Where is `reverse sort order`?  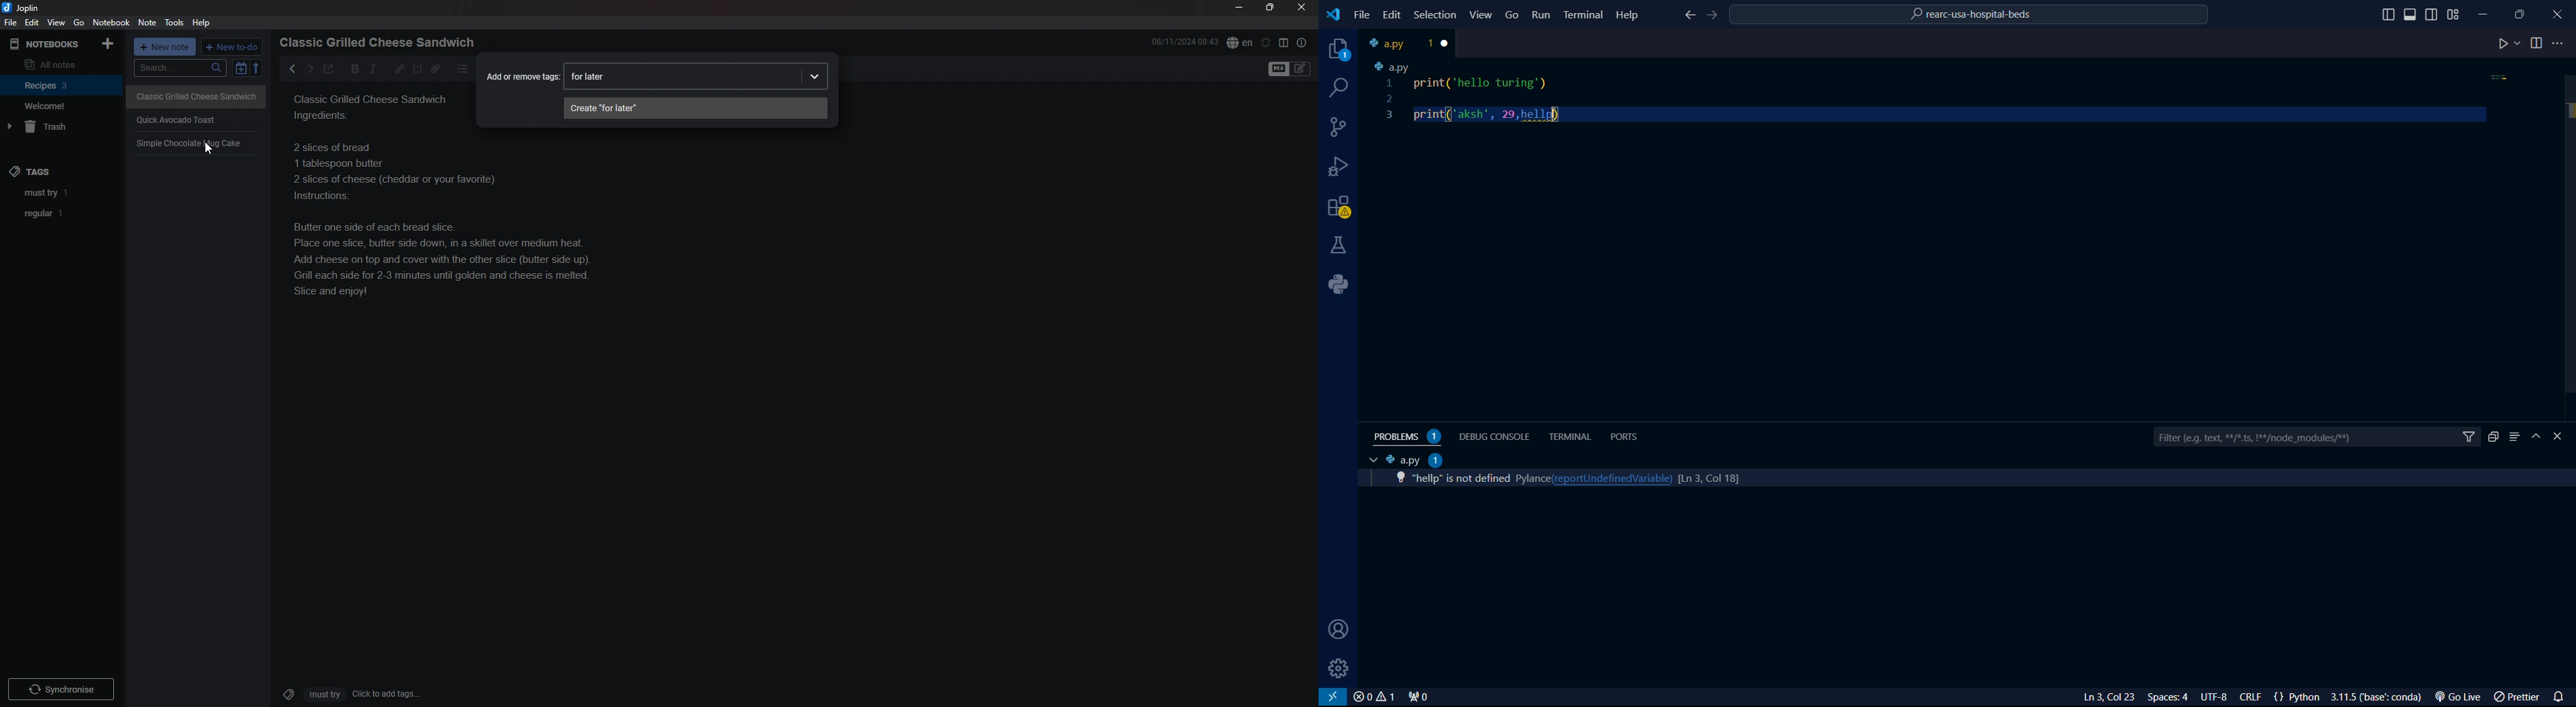
reverse sort order is located at coordinates (259, 69).